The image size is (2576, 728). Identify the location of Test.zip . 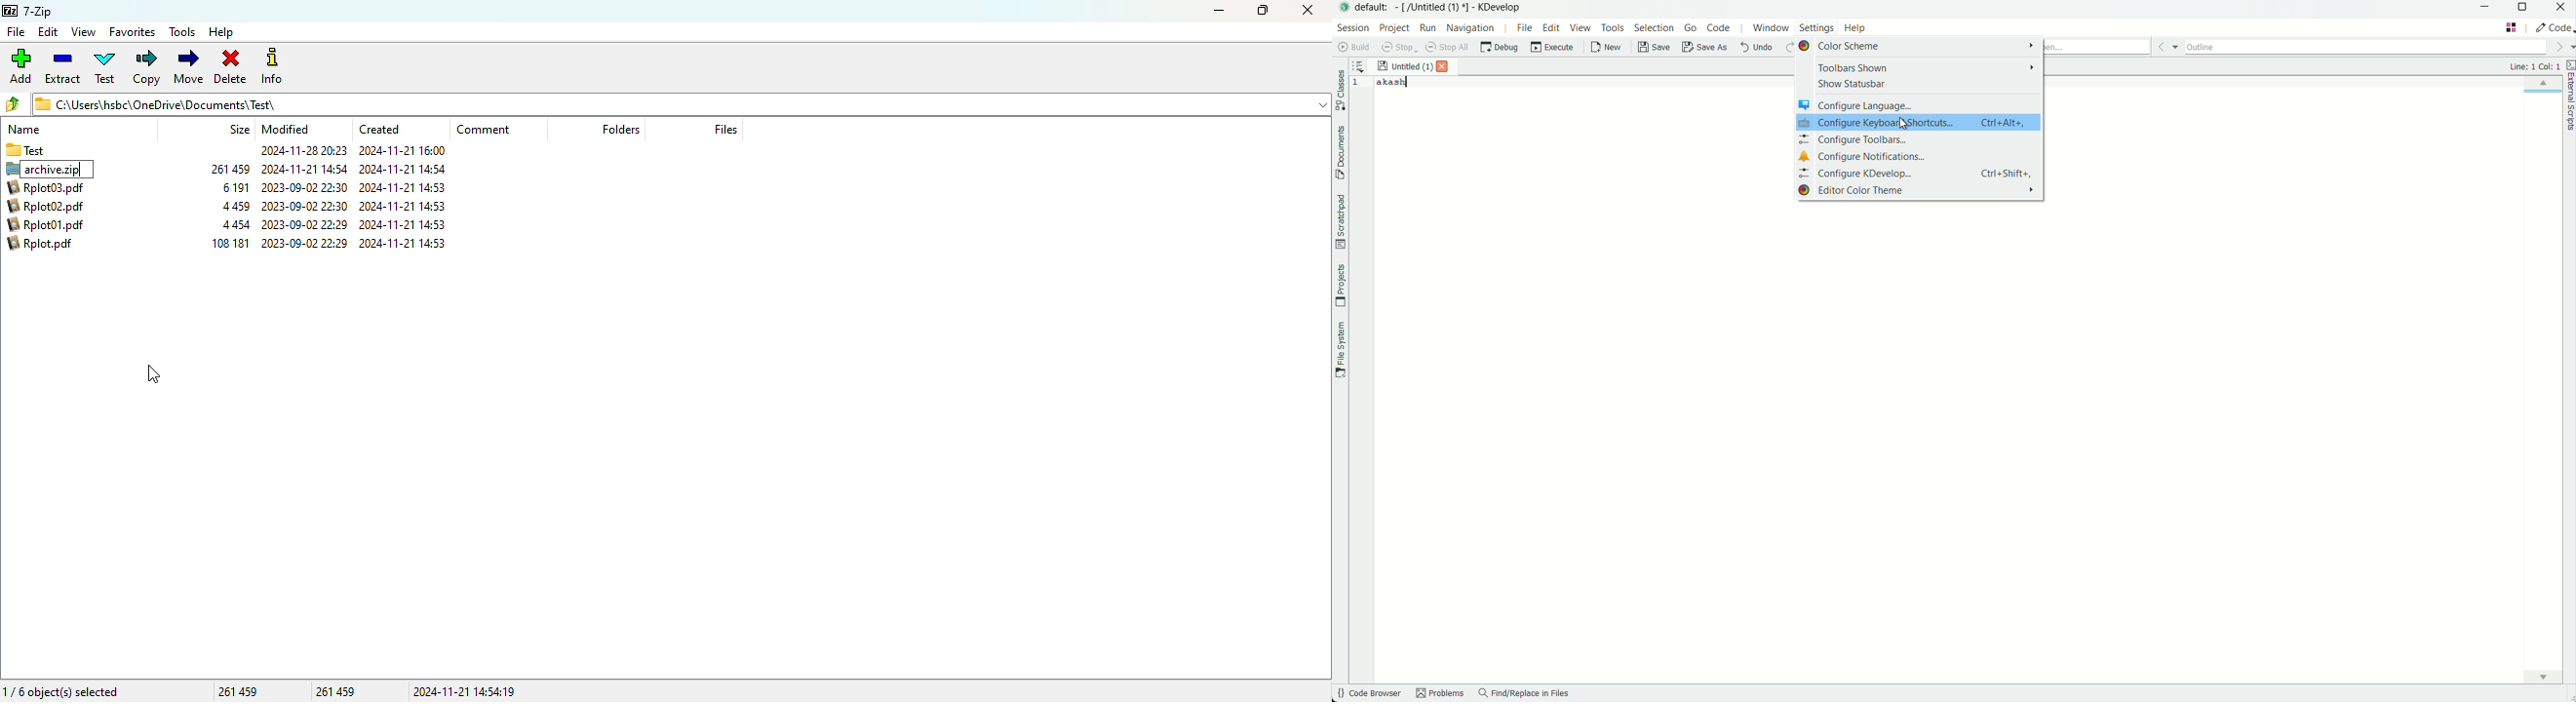
(51, 169).